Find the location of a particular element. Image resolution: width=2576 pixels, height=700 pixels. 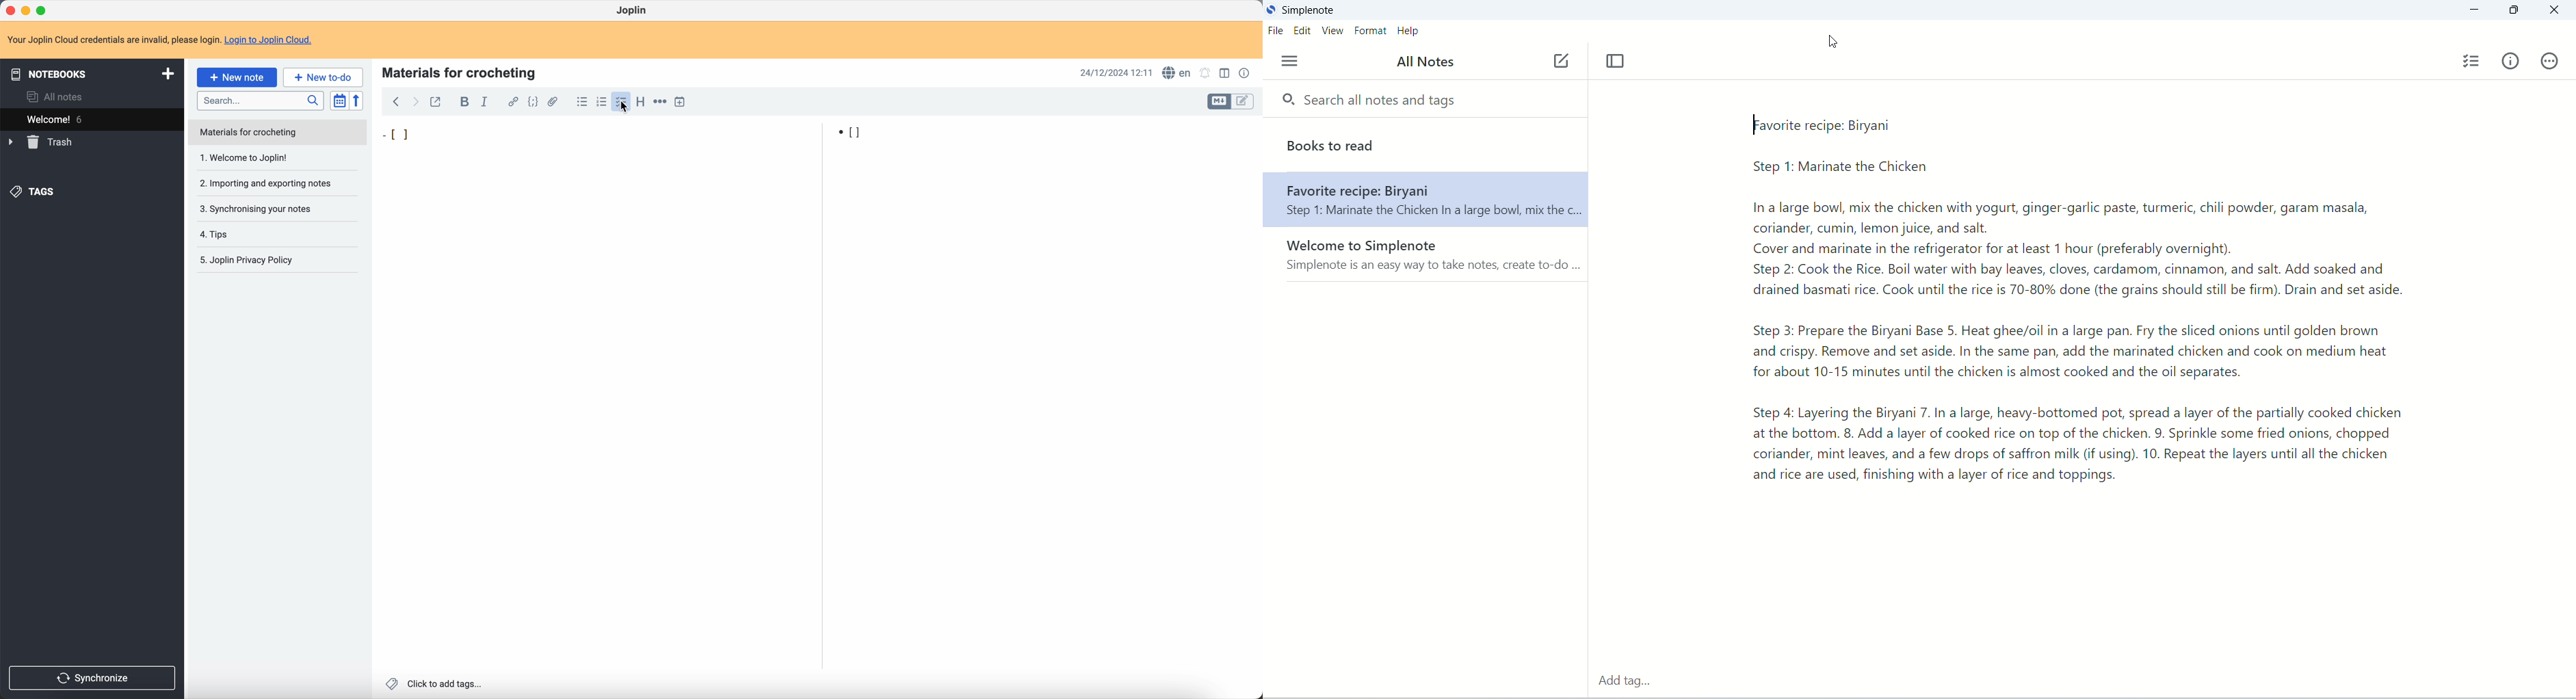

trash is located at coordinates (42, 142).